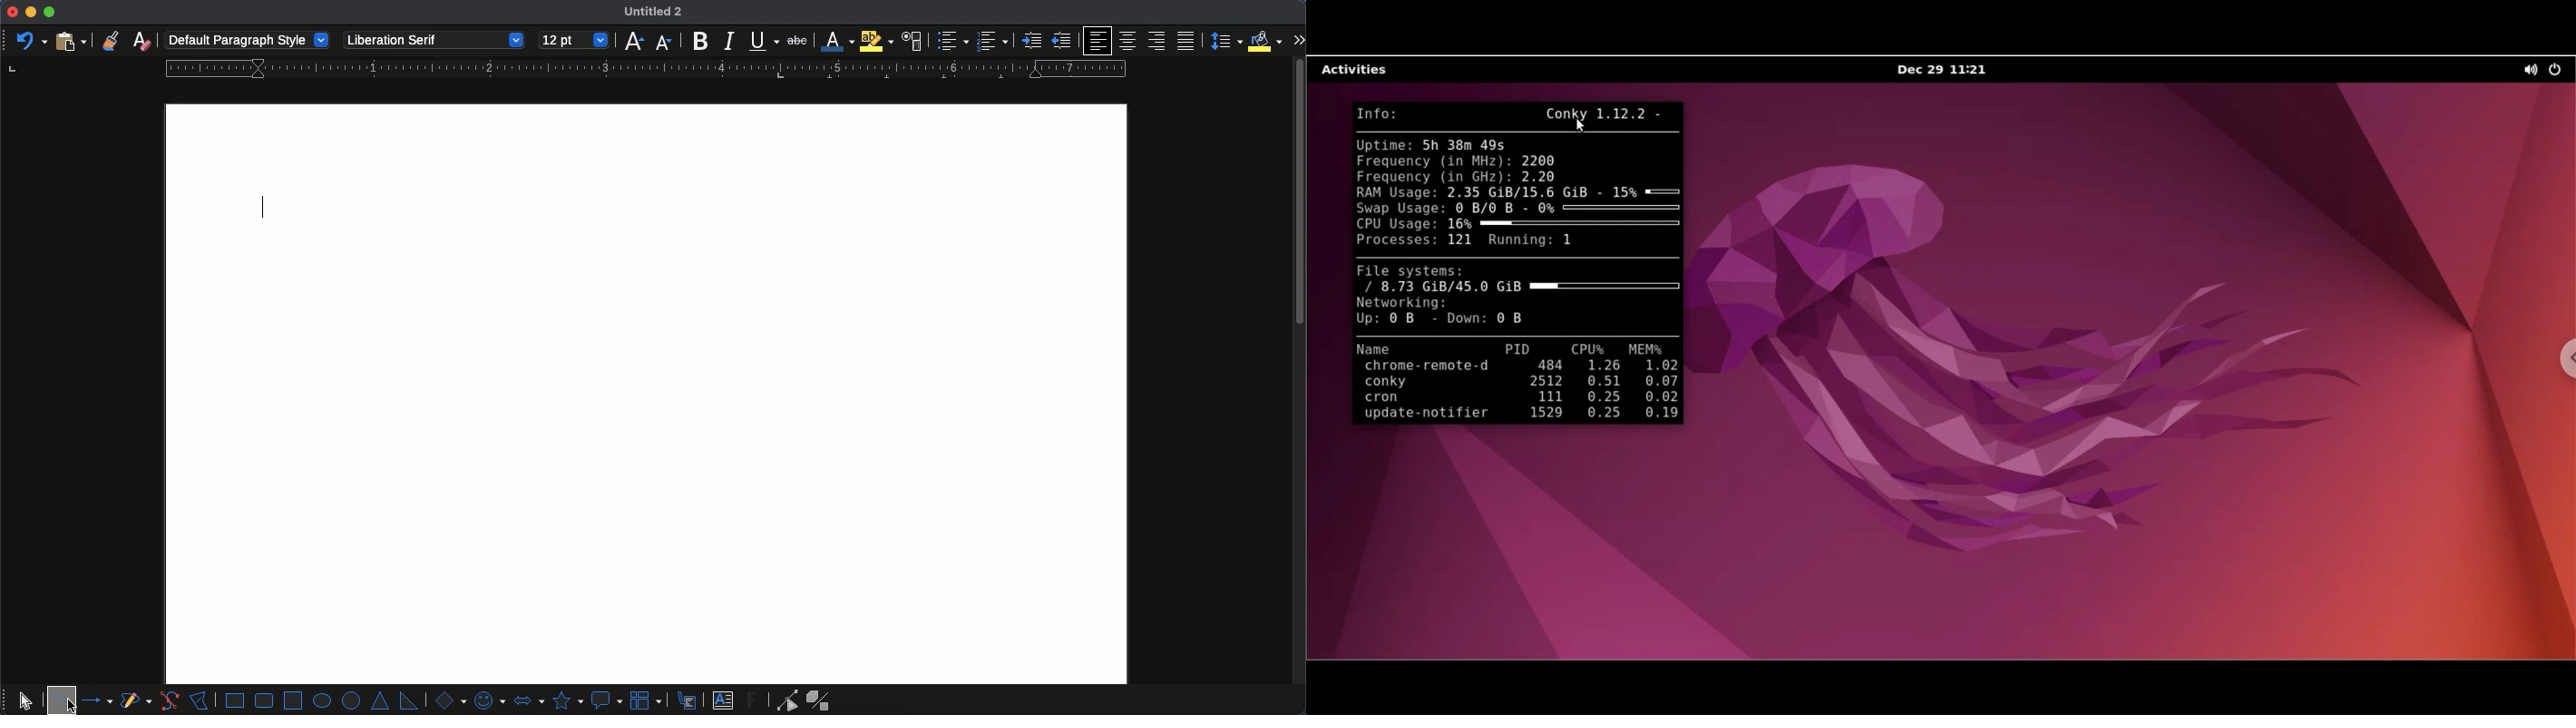 The height and width of the screenshot is (728, 2576). What do you see at coordinates (1031, 41) in the screenshot?
I see `indent` at bounding box center [1031, 41].